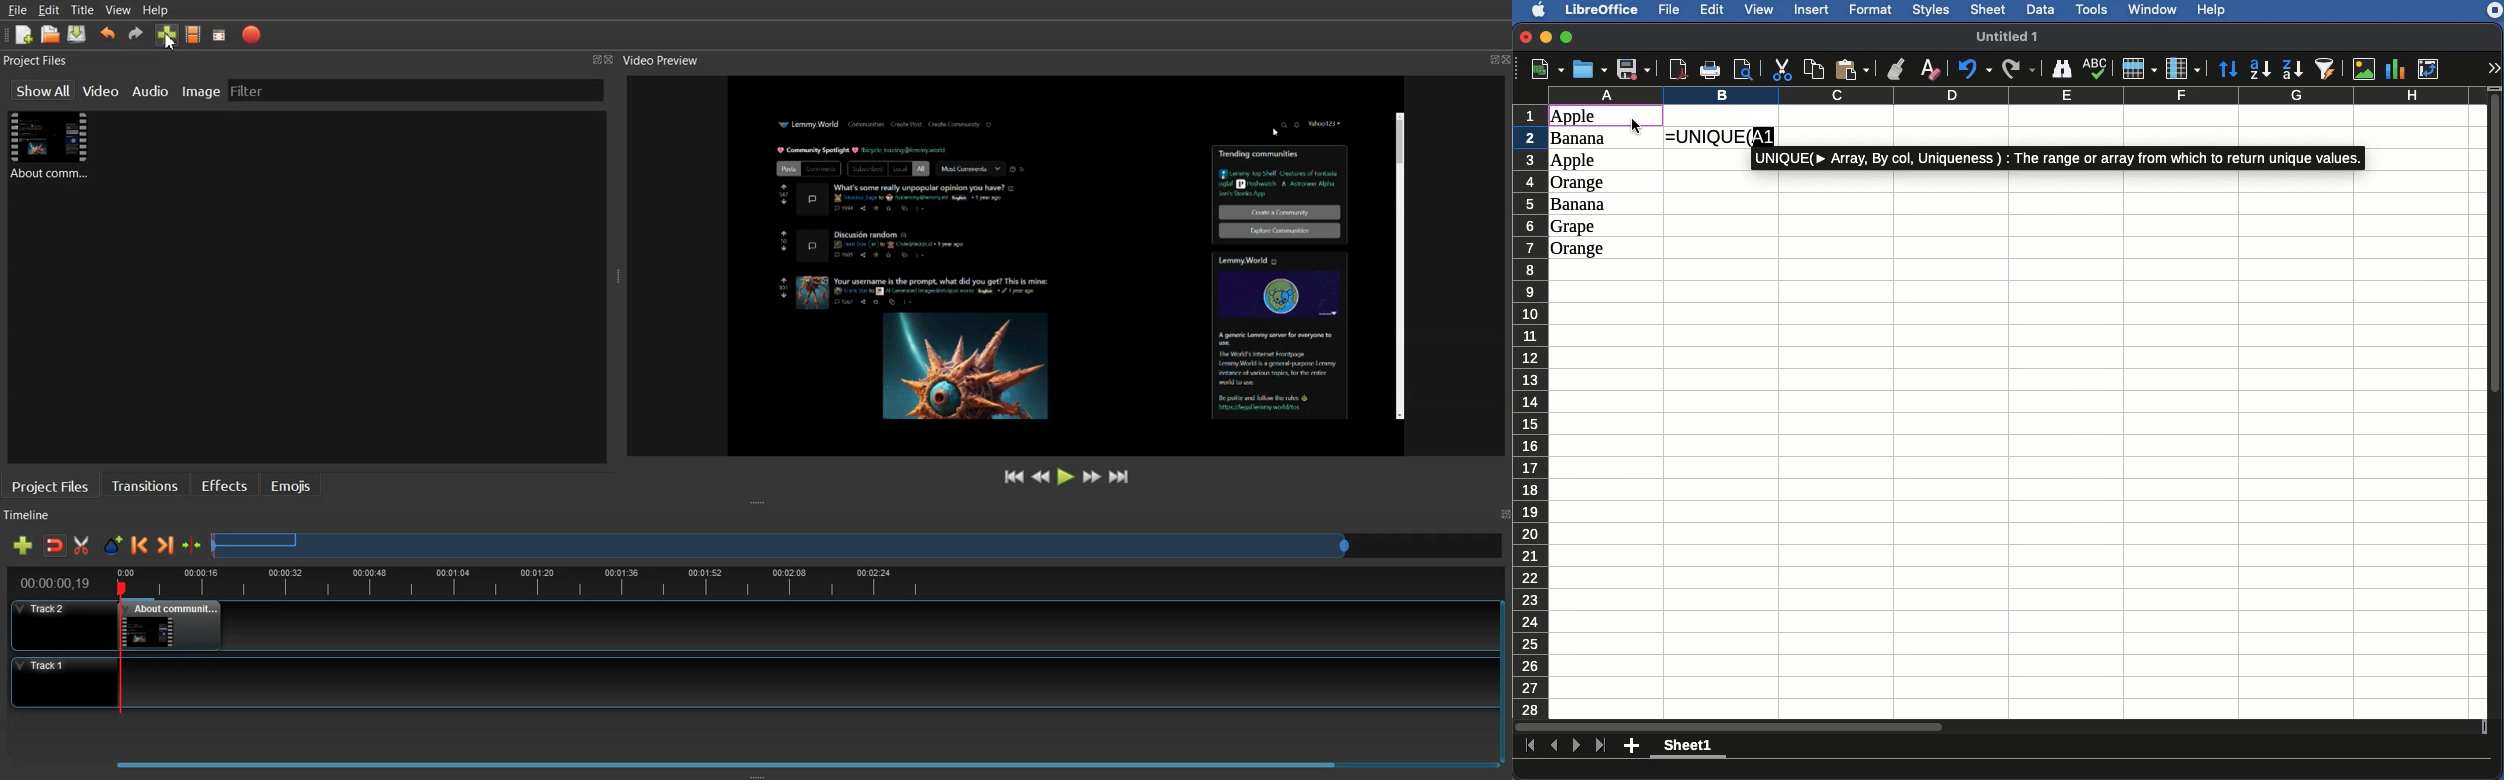  Describe the element at coordinates (1547, 37) in the screenshot. I see `Minimize` at that location.